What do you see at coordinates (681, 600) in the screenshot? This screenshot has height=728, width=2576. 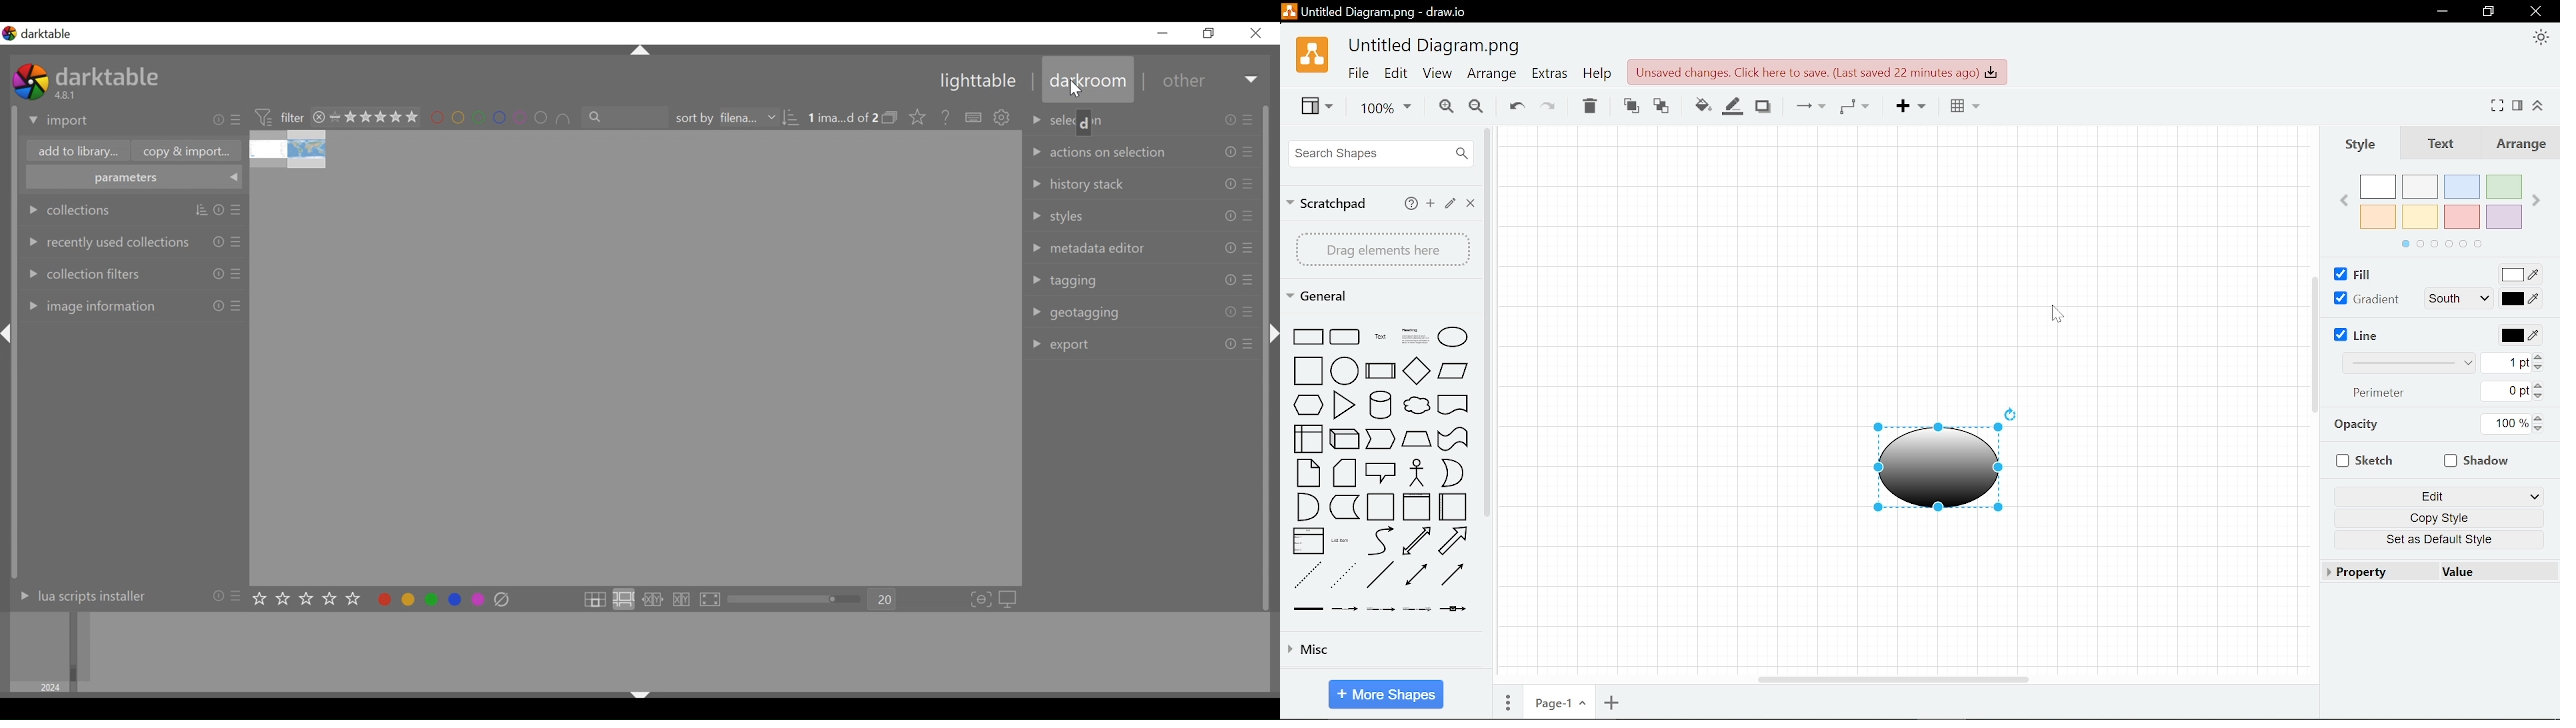 I see `click to enter culling layout in dynamic mode` at bounding box center [681, 600].